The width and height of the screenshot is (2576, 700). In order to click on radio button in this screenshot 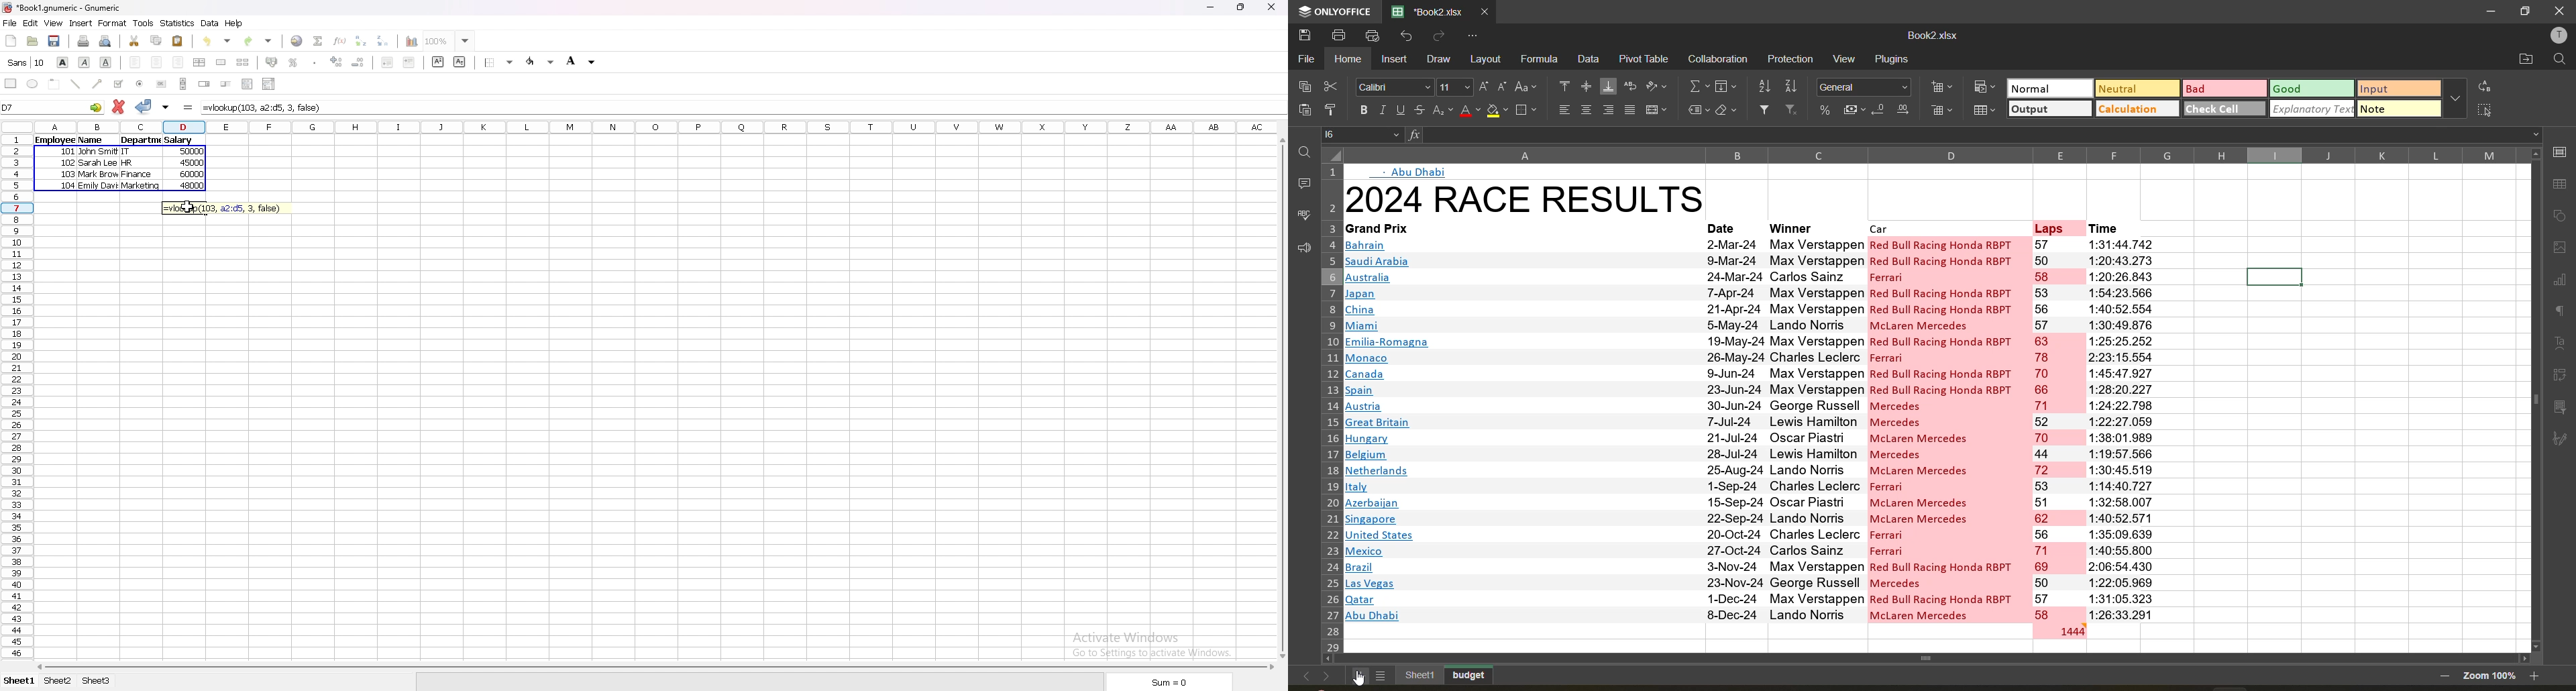, I will do `click(140, 84)`.